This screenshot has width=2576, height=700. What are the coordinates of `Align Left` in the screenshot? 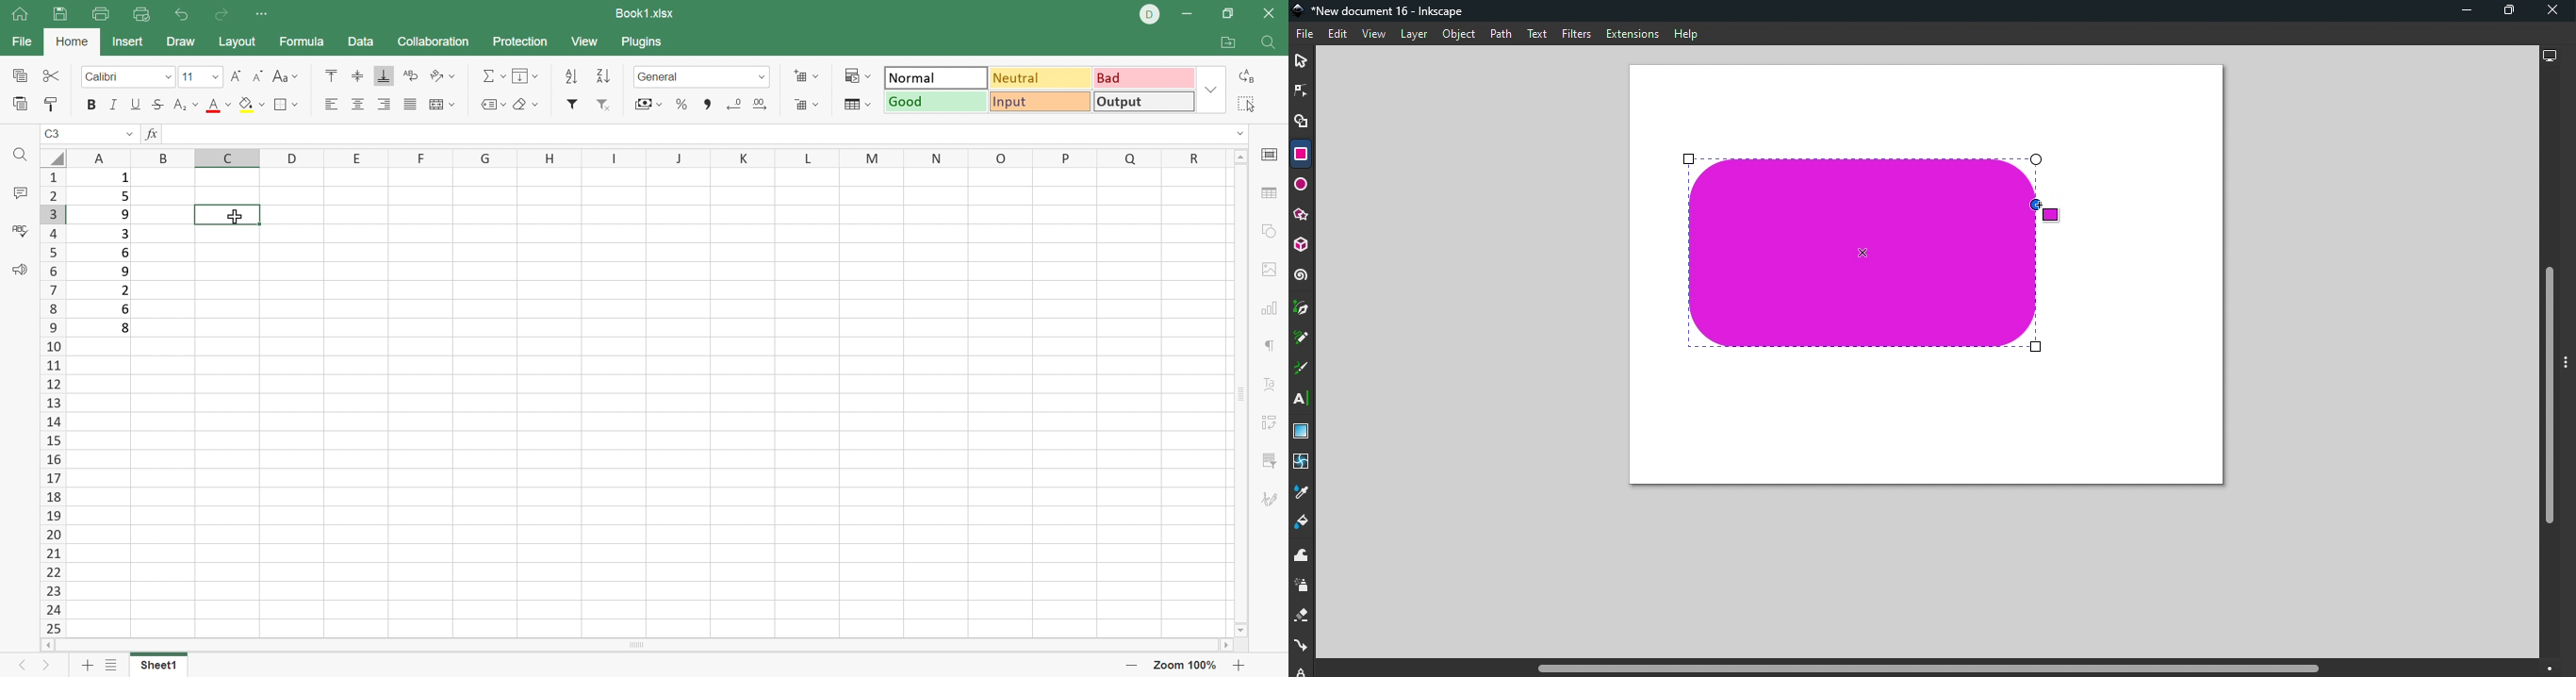 It's located at (331, 104).